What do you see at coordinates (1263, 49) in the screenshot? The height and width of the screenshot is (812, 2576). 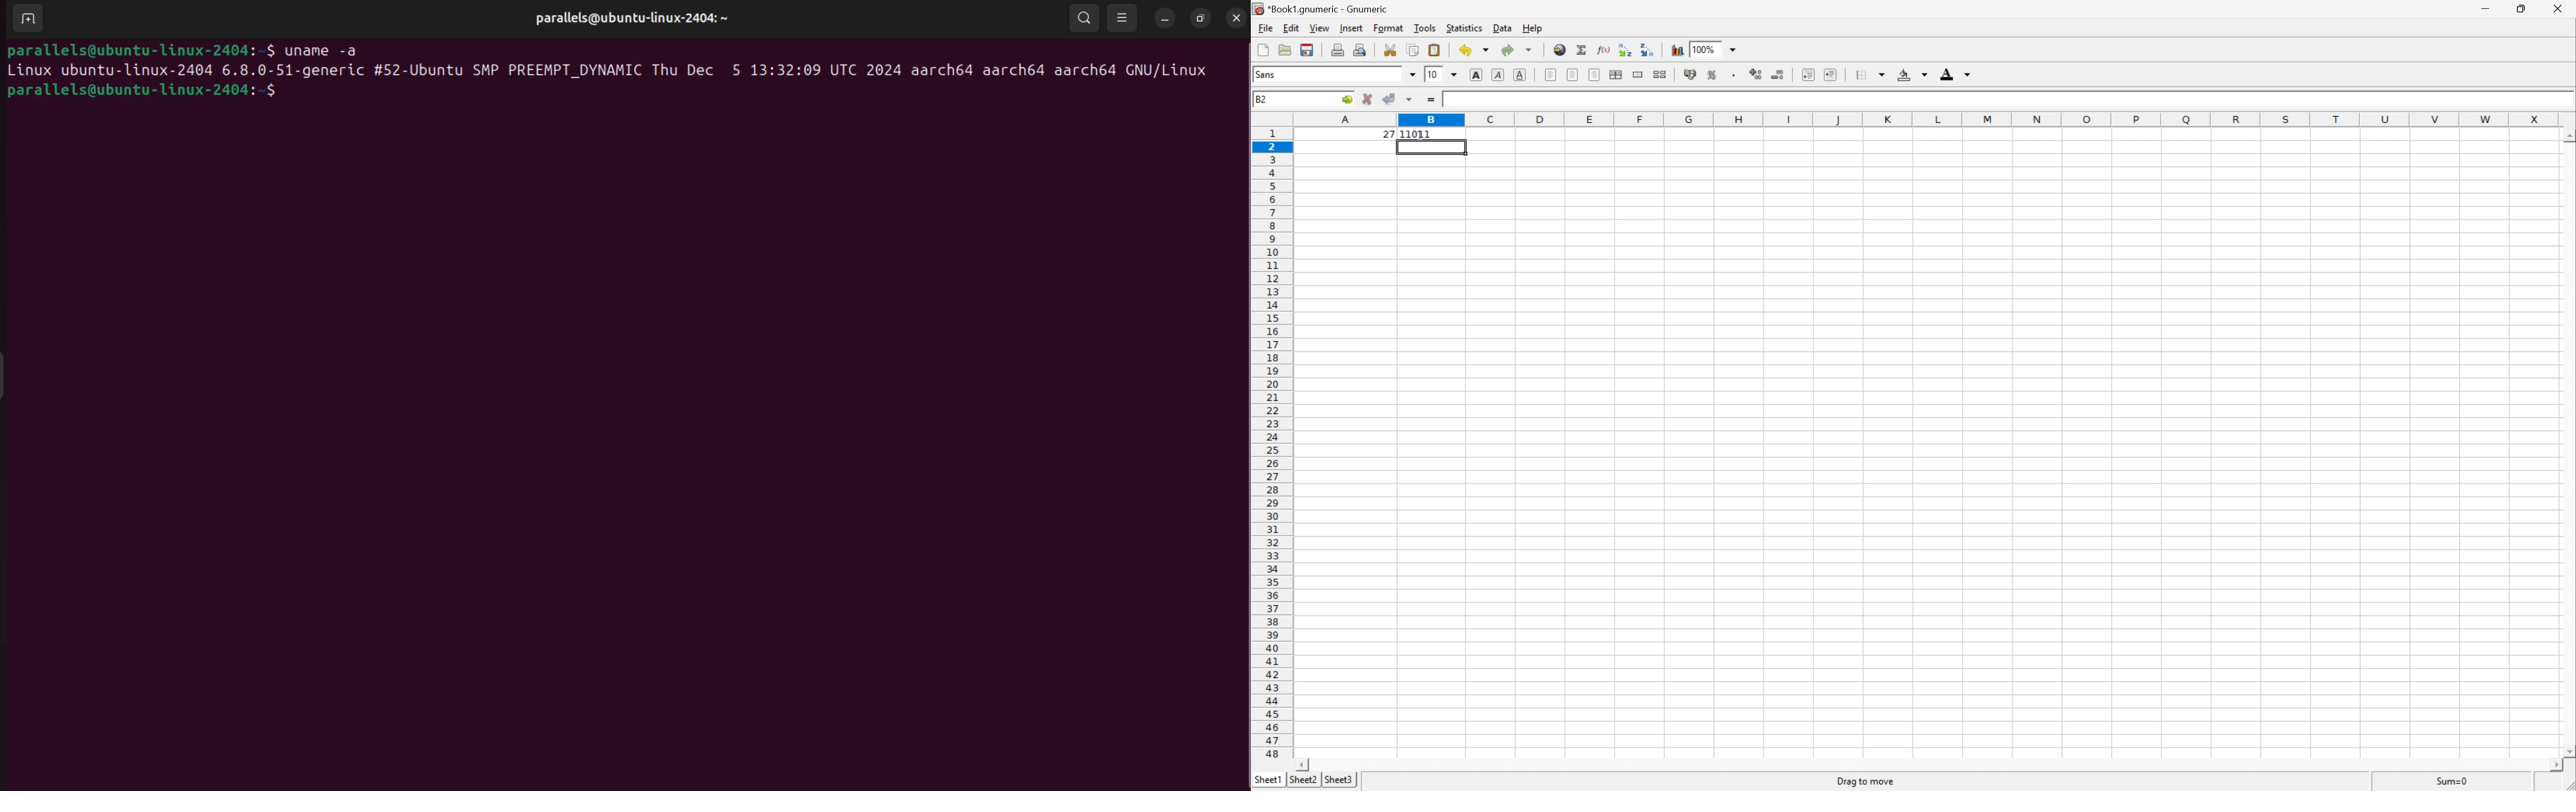 I see `Create a new workbook` at bounding box center [1263, 49].